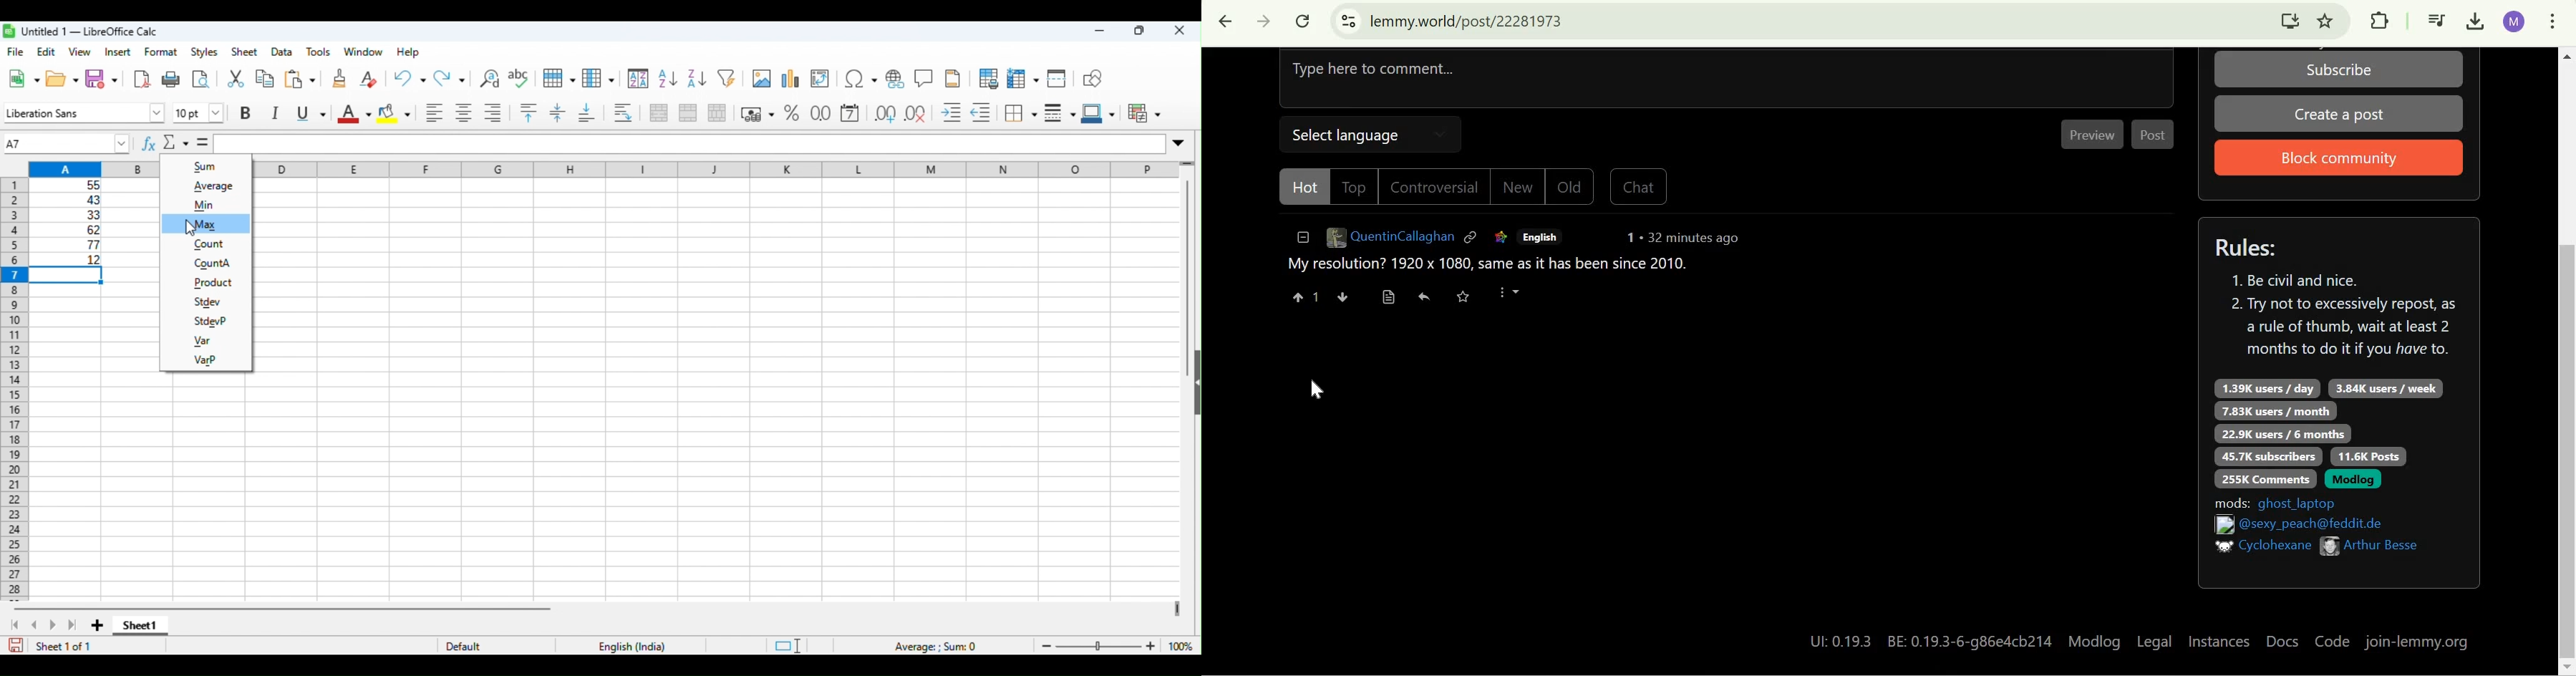 This screenshot has height=700, width=2576. What do you see at coordinates (2384, 388) in the screenshot?
I see `3.84K users/week` at bounding box center [2384, 388].